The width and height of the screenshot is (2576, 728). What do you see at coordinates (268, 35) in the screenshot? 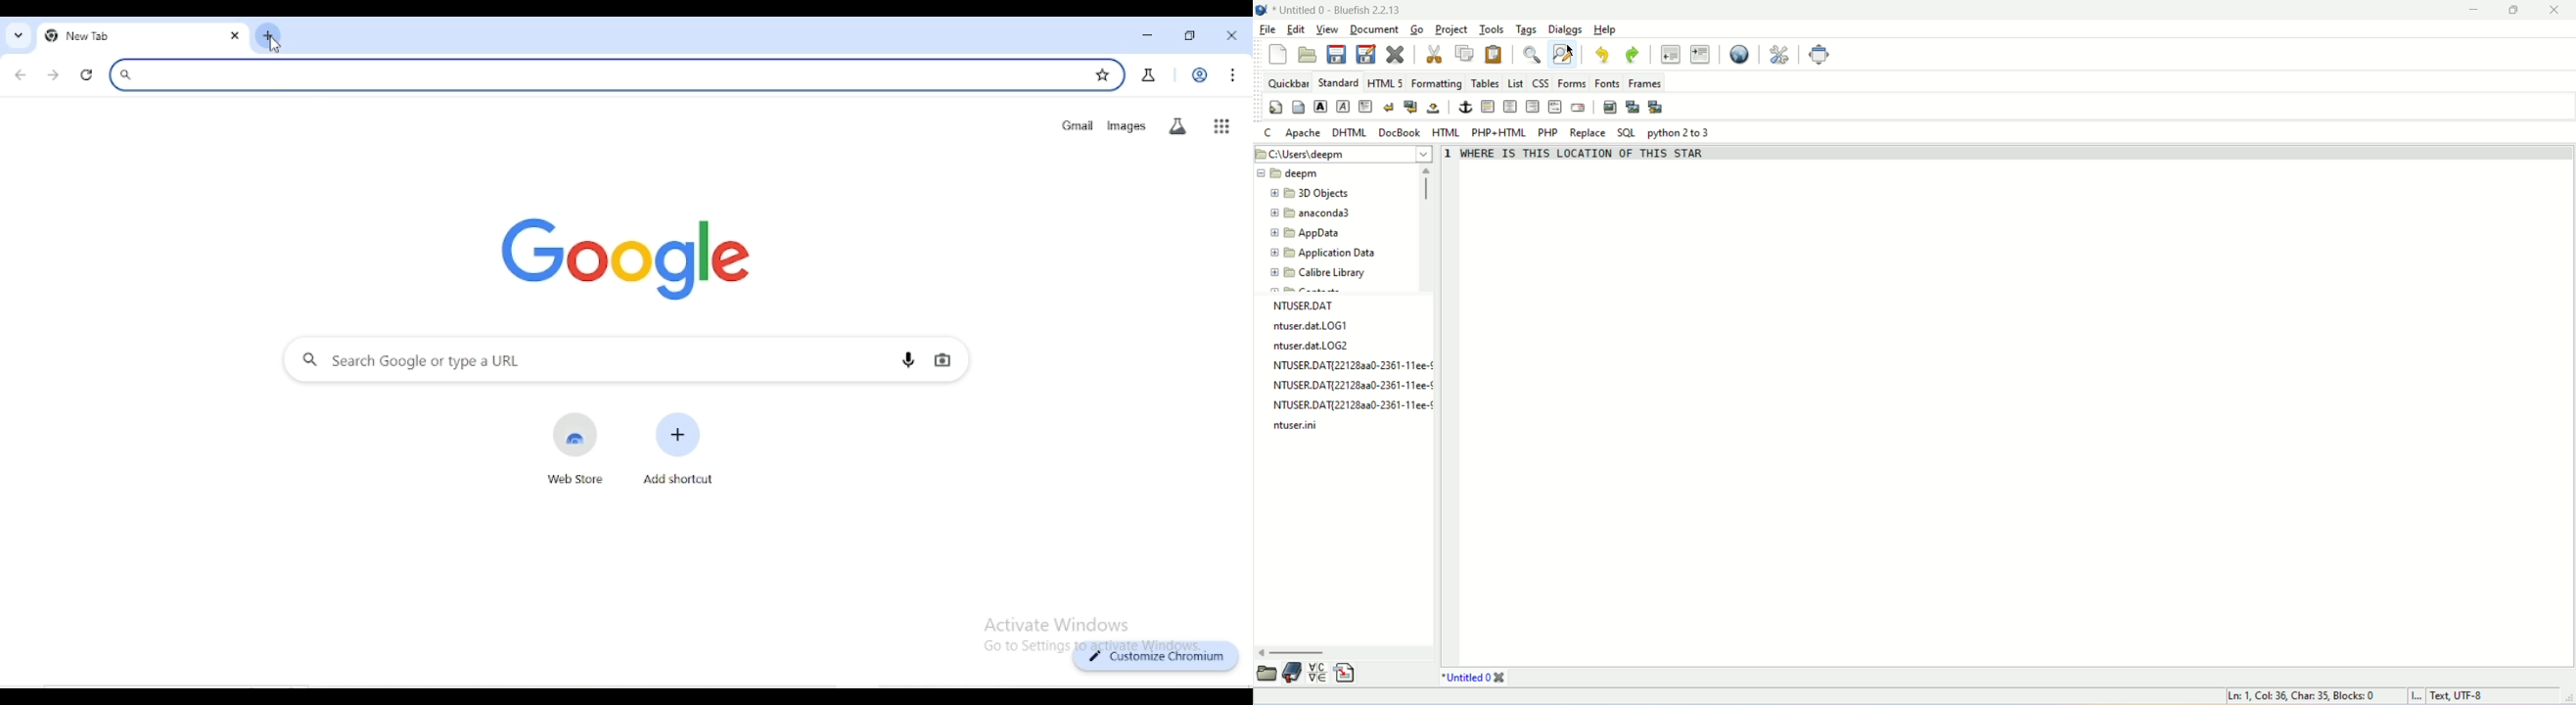
I see `new tab` at bounding box center [268, 35].